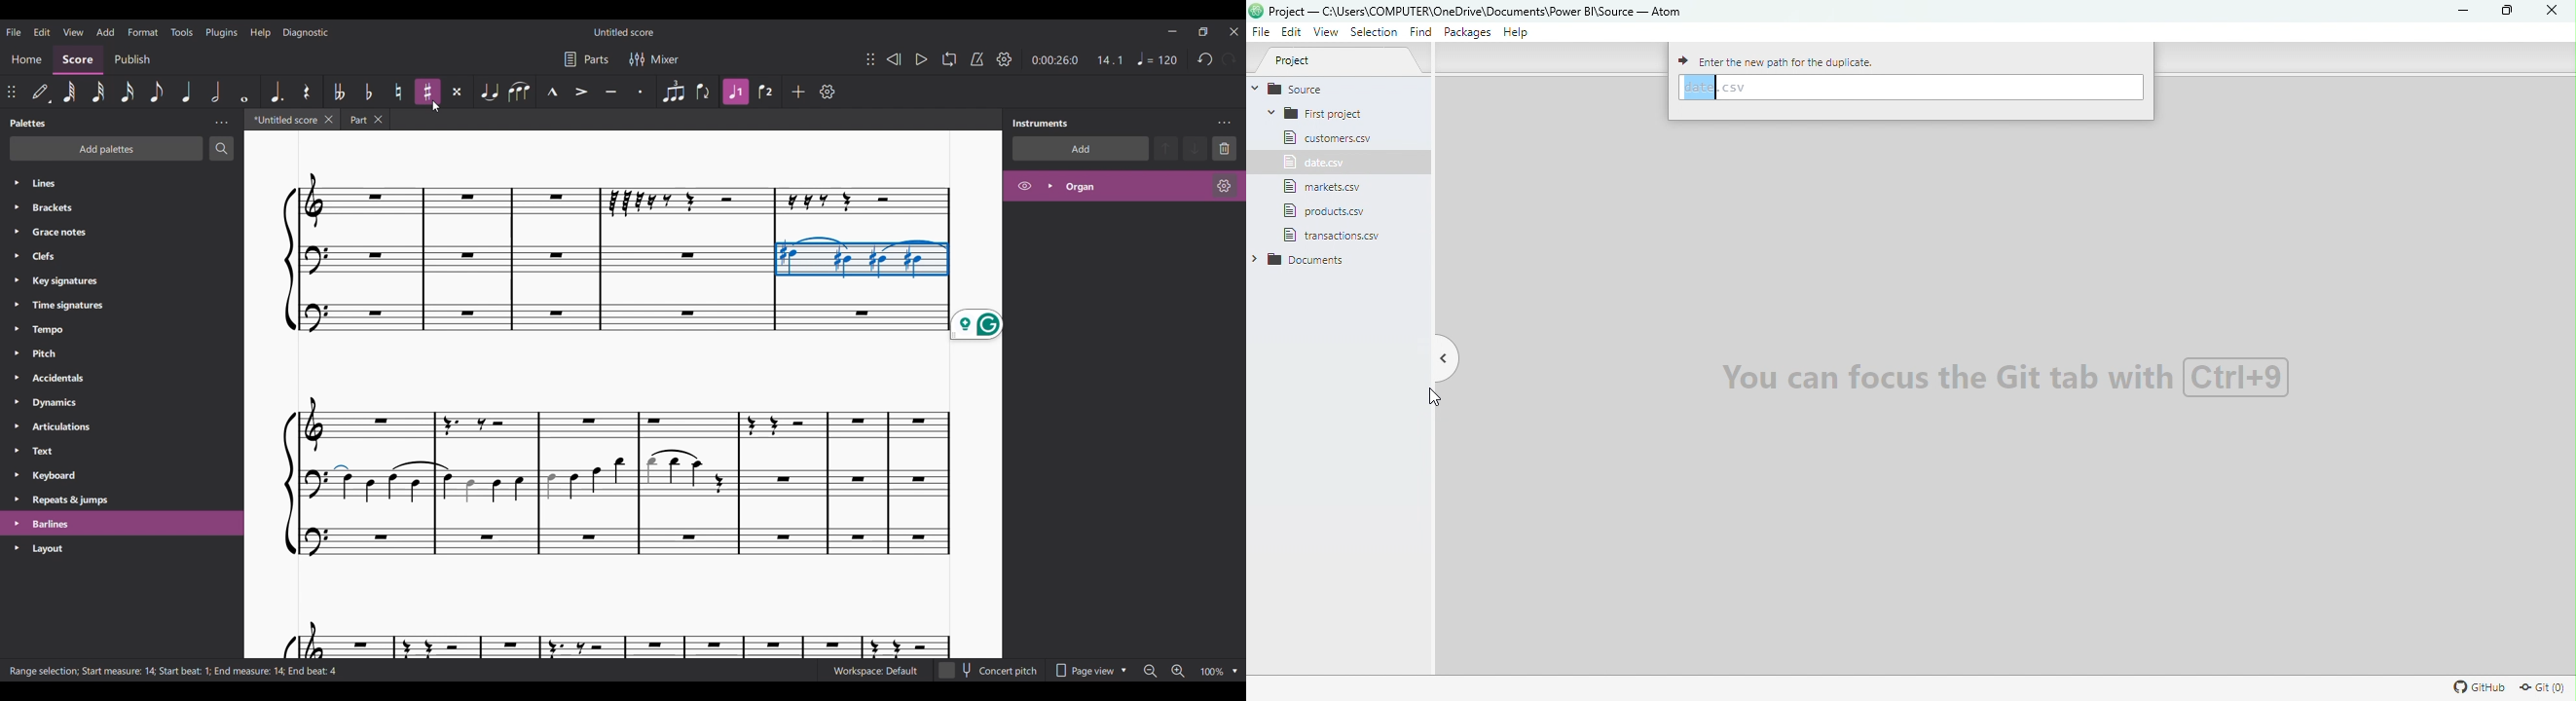  What do you see at coordinates (1326, 137) in the screenshot?
I see `File` at bounding box center [1326, 137].